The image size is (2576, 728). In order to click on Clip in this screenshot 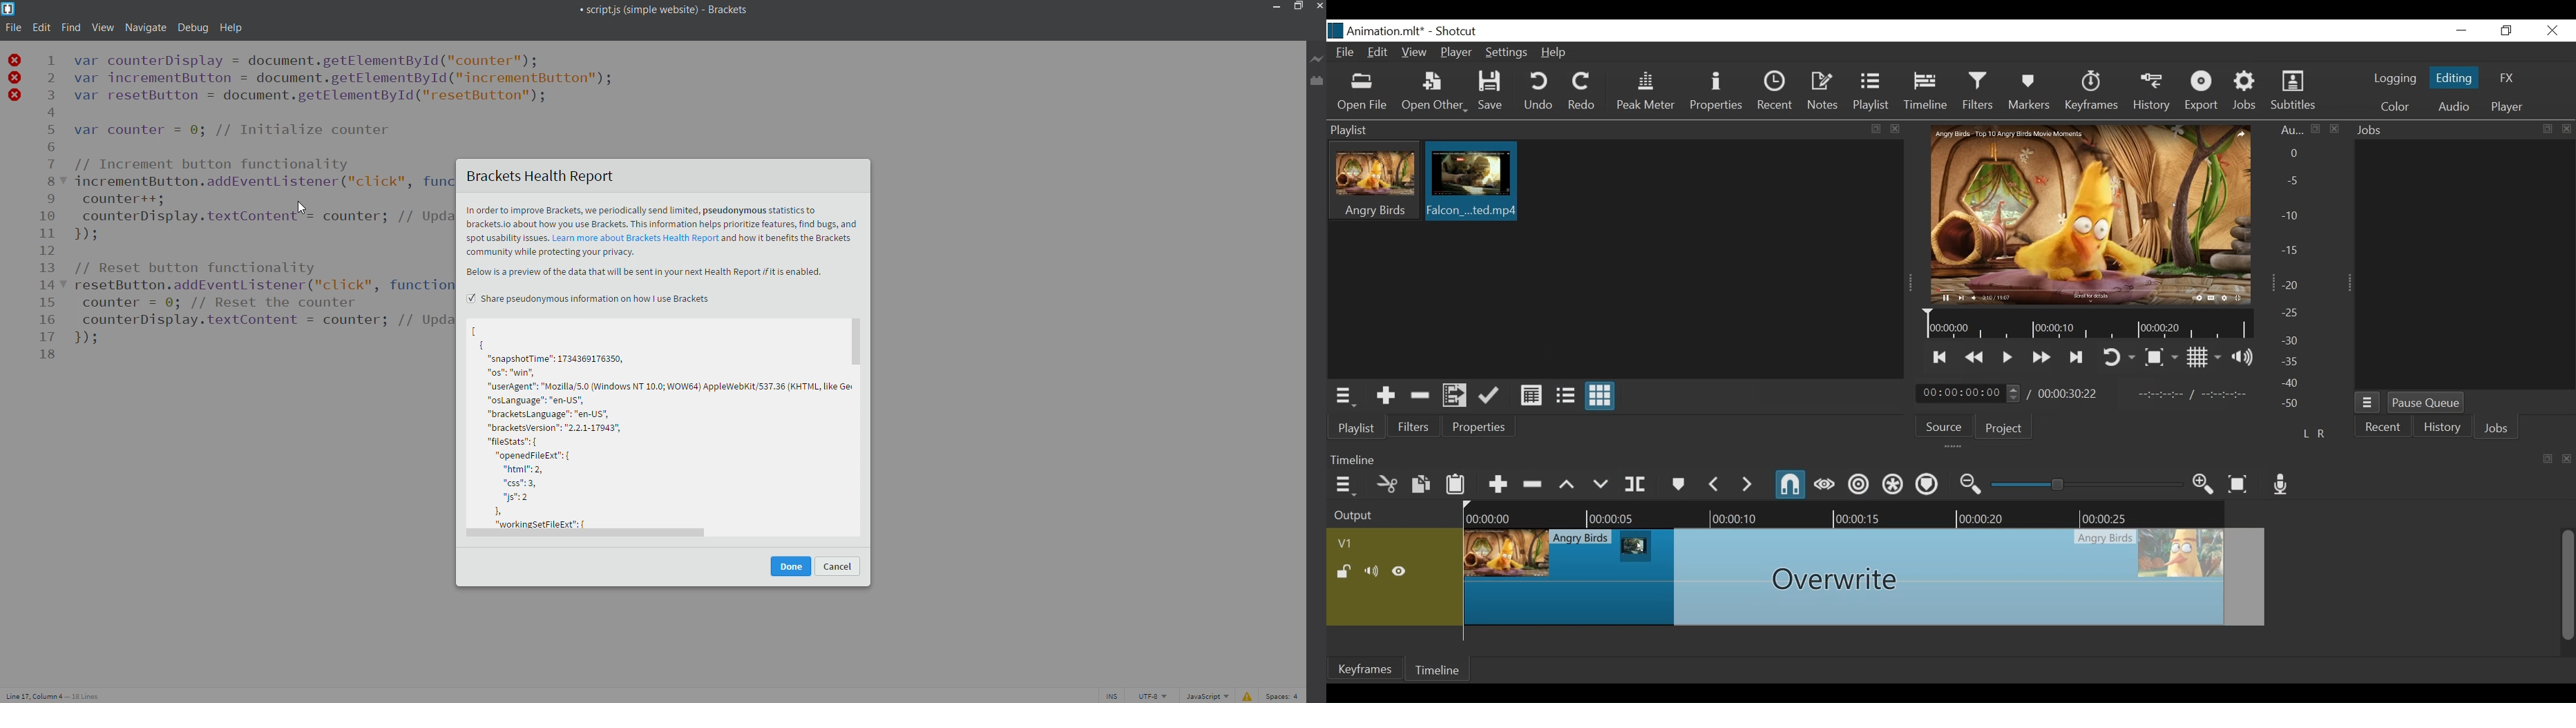, I will do `click(1866, 579)`.